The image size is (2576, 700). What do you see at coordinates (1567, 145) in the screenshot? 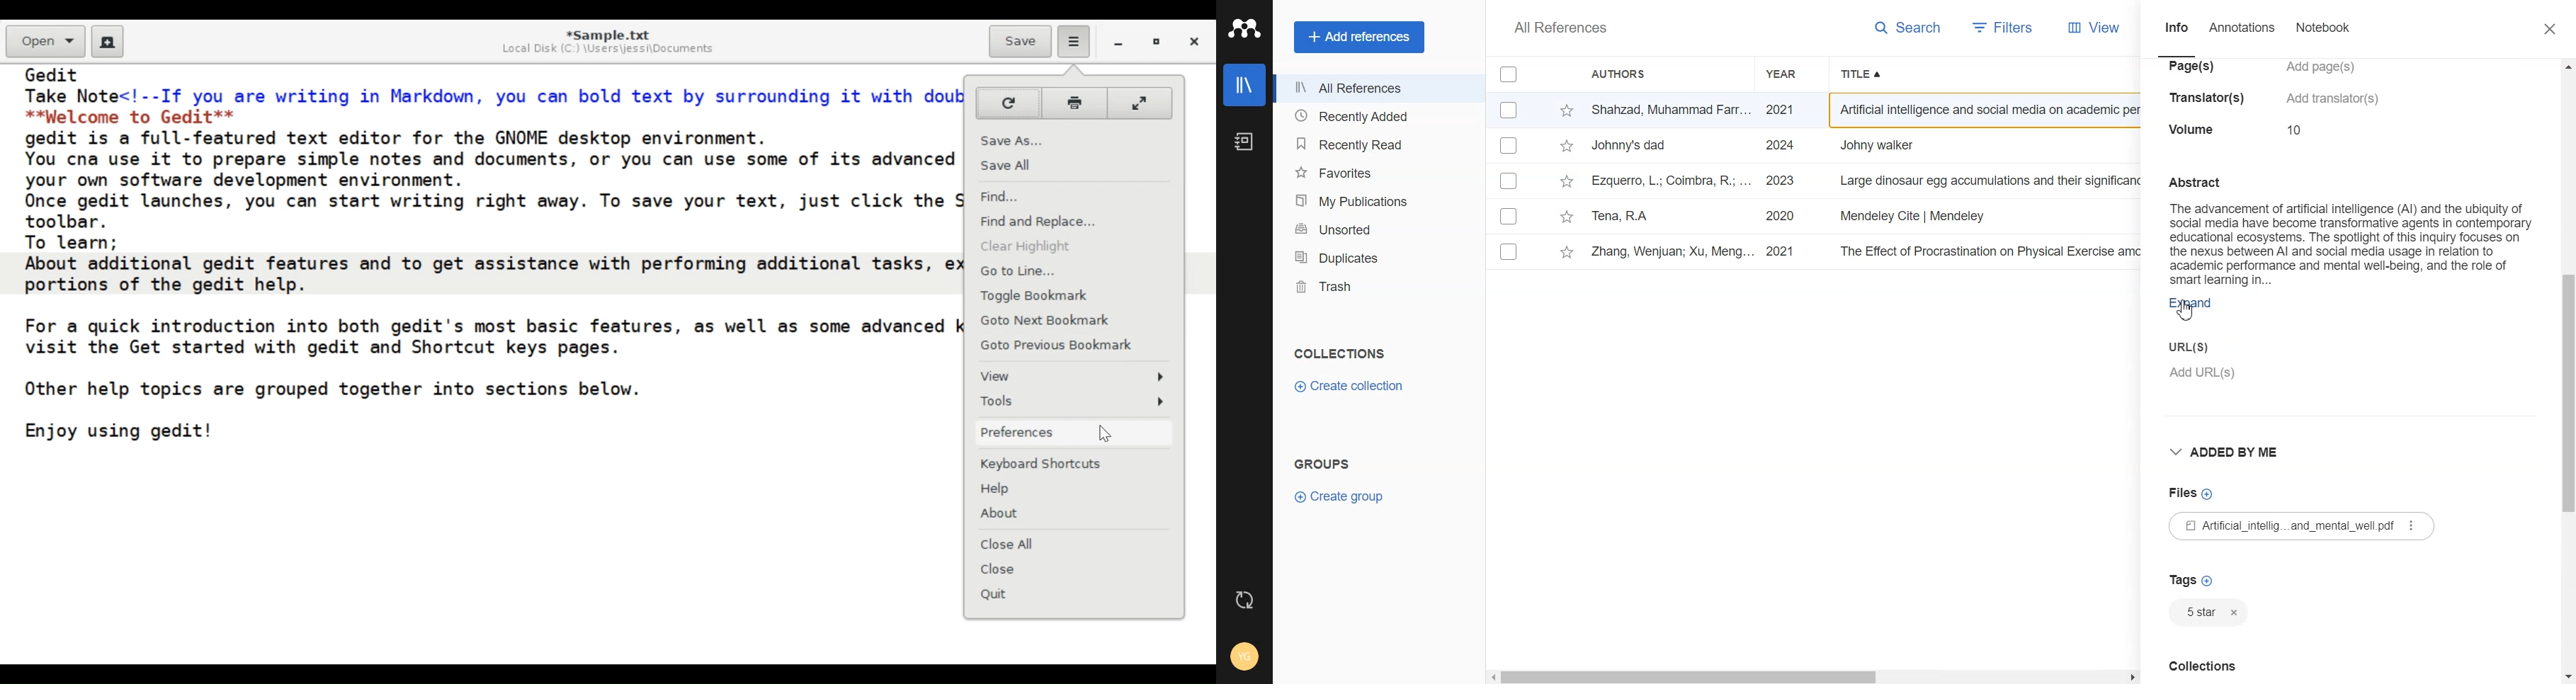
I see `star` at bounding box center [1567, 145].